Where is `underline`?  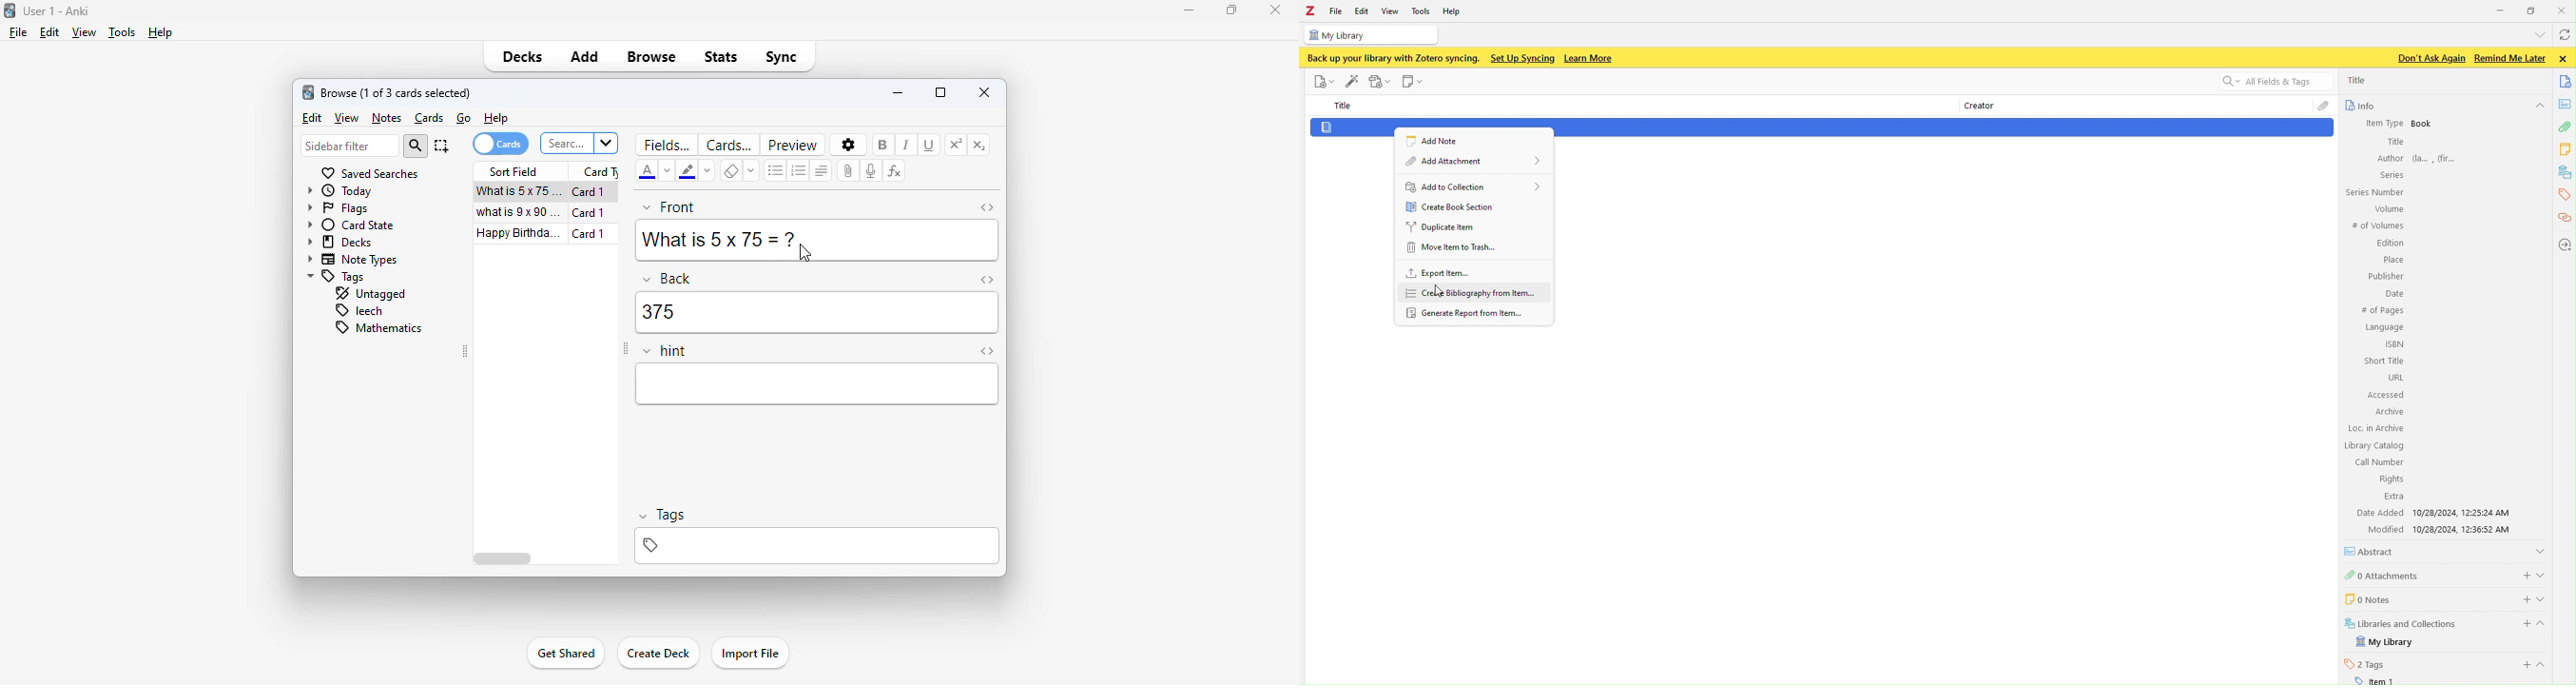
underline is located at coordinates (929, 146).